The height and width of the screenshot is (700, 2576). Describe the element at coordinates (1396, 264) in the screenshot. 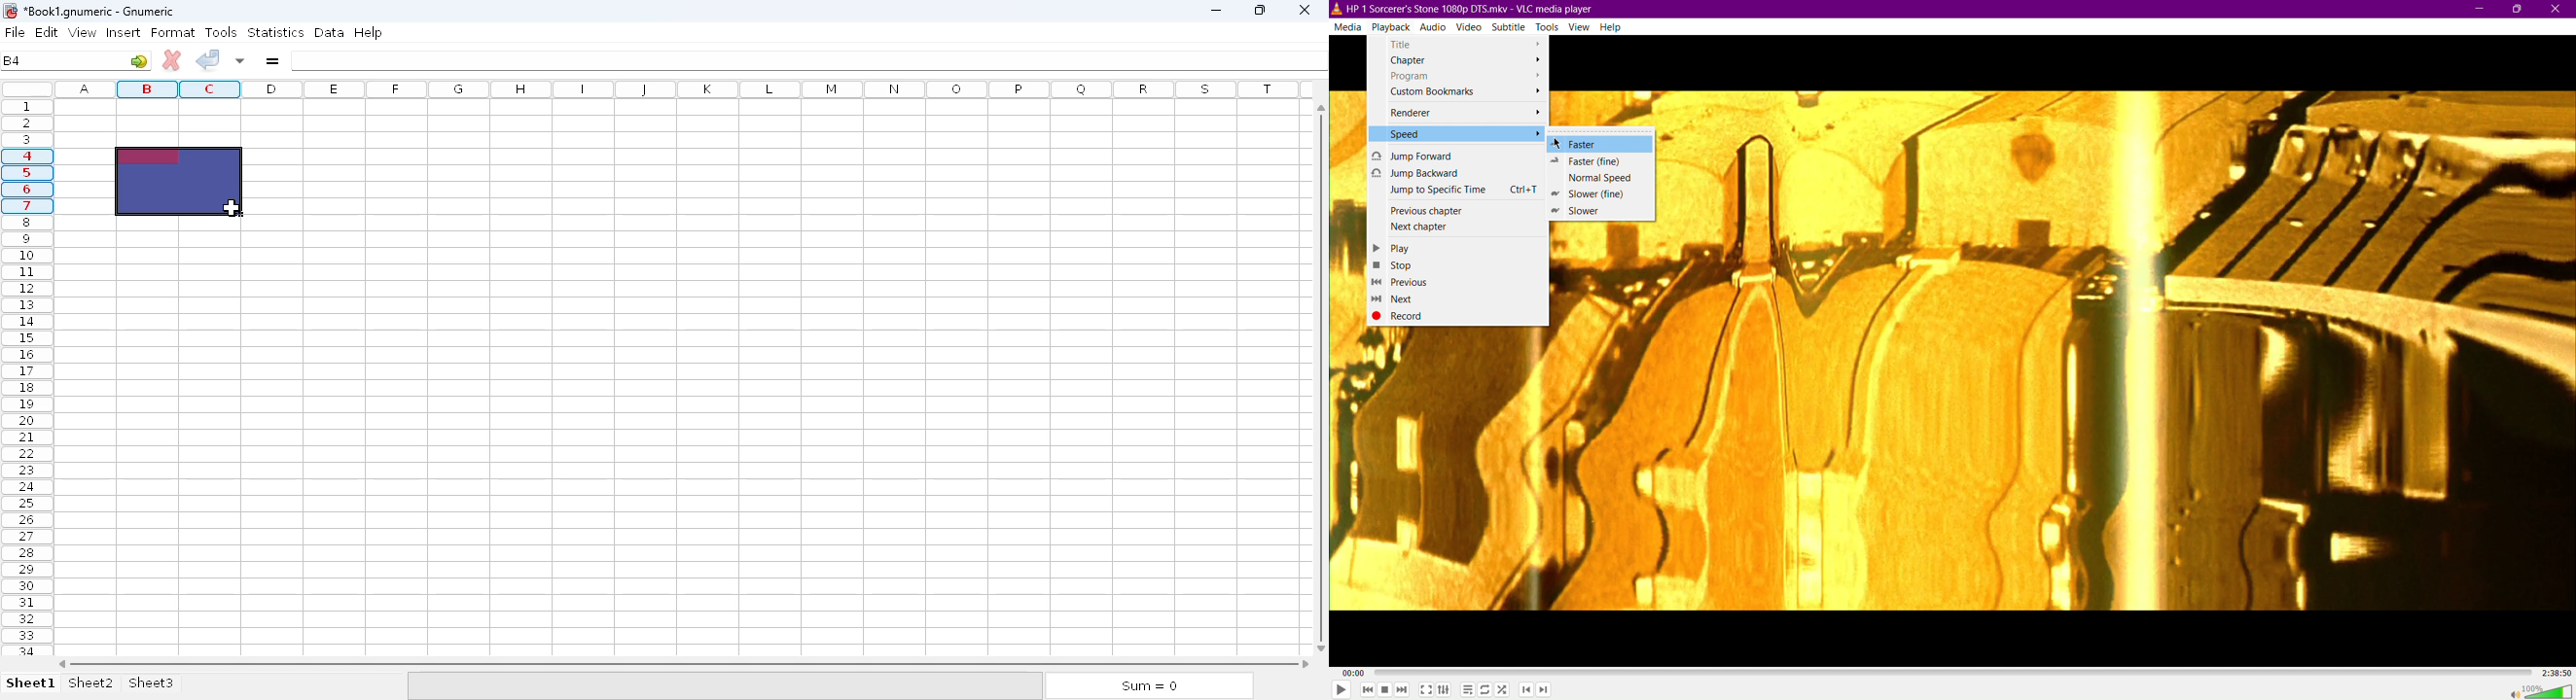

I see `Stop` at that location.